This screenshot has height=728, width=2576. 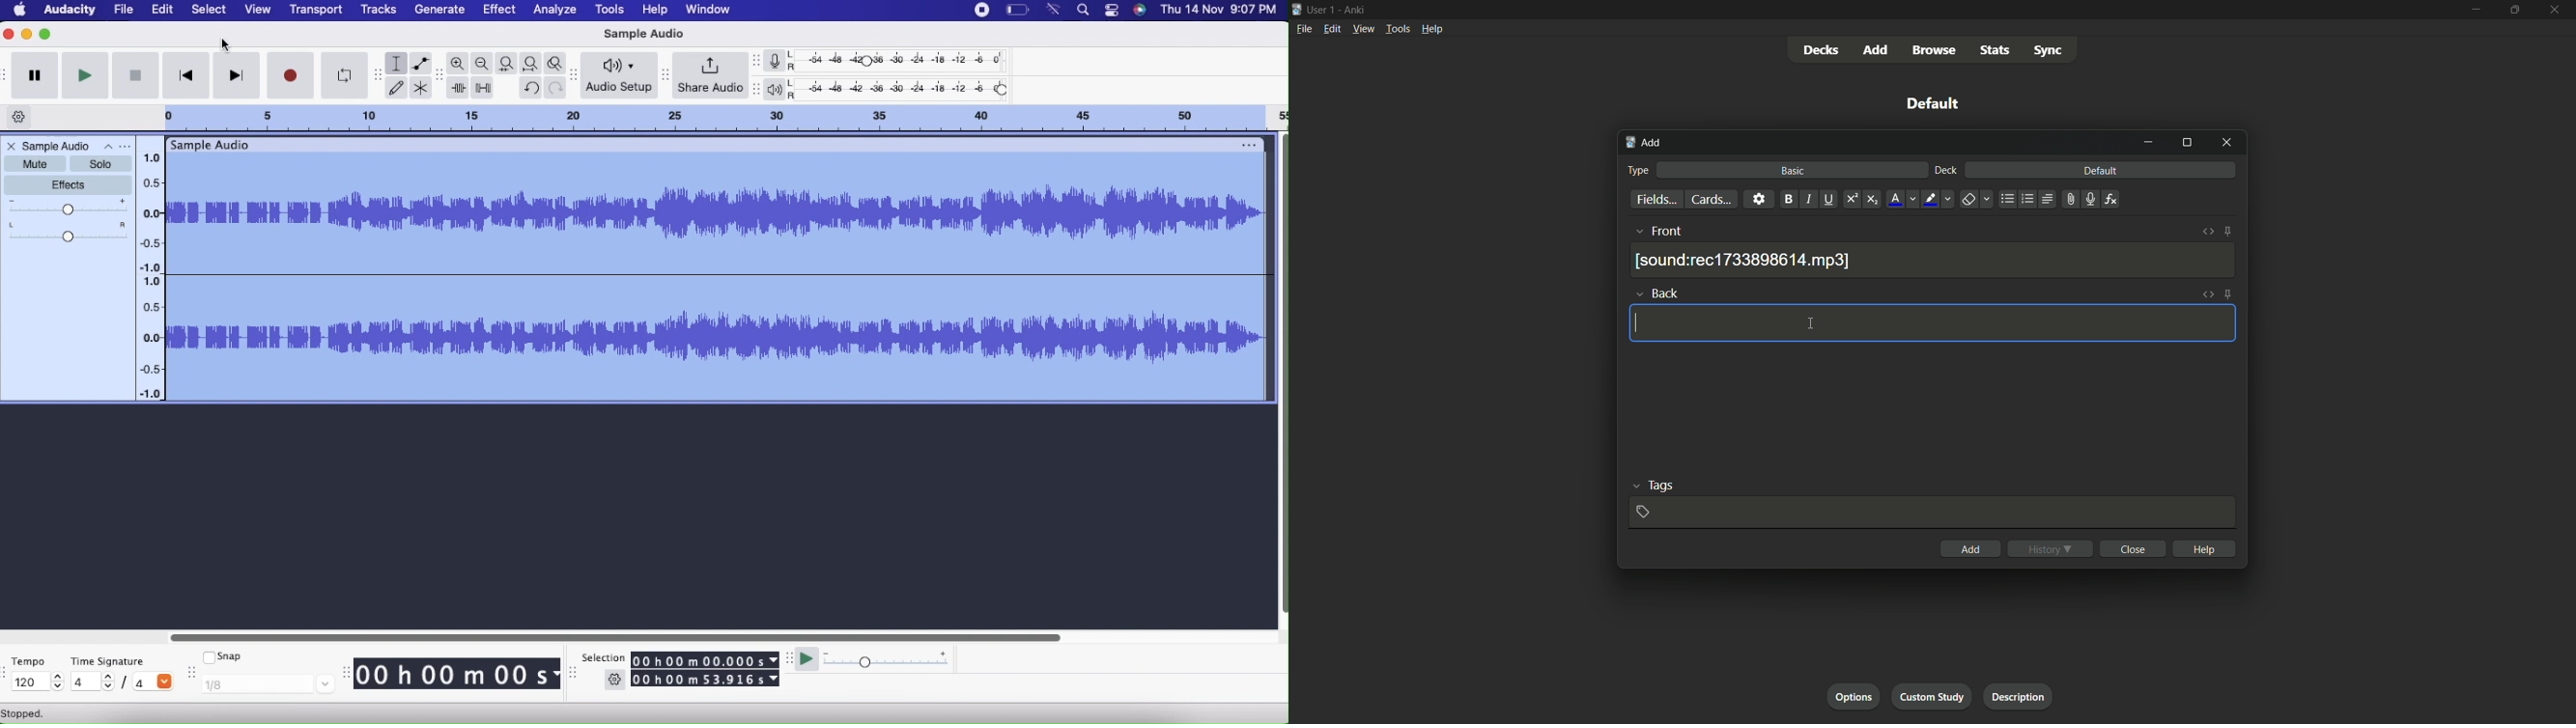 I want to click on type, so click(x=1640, y=170).